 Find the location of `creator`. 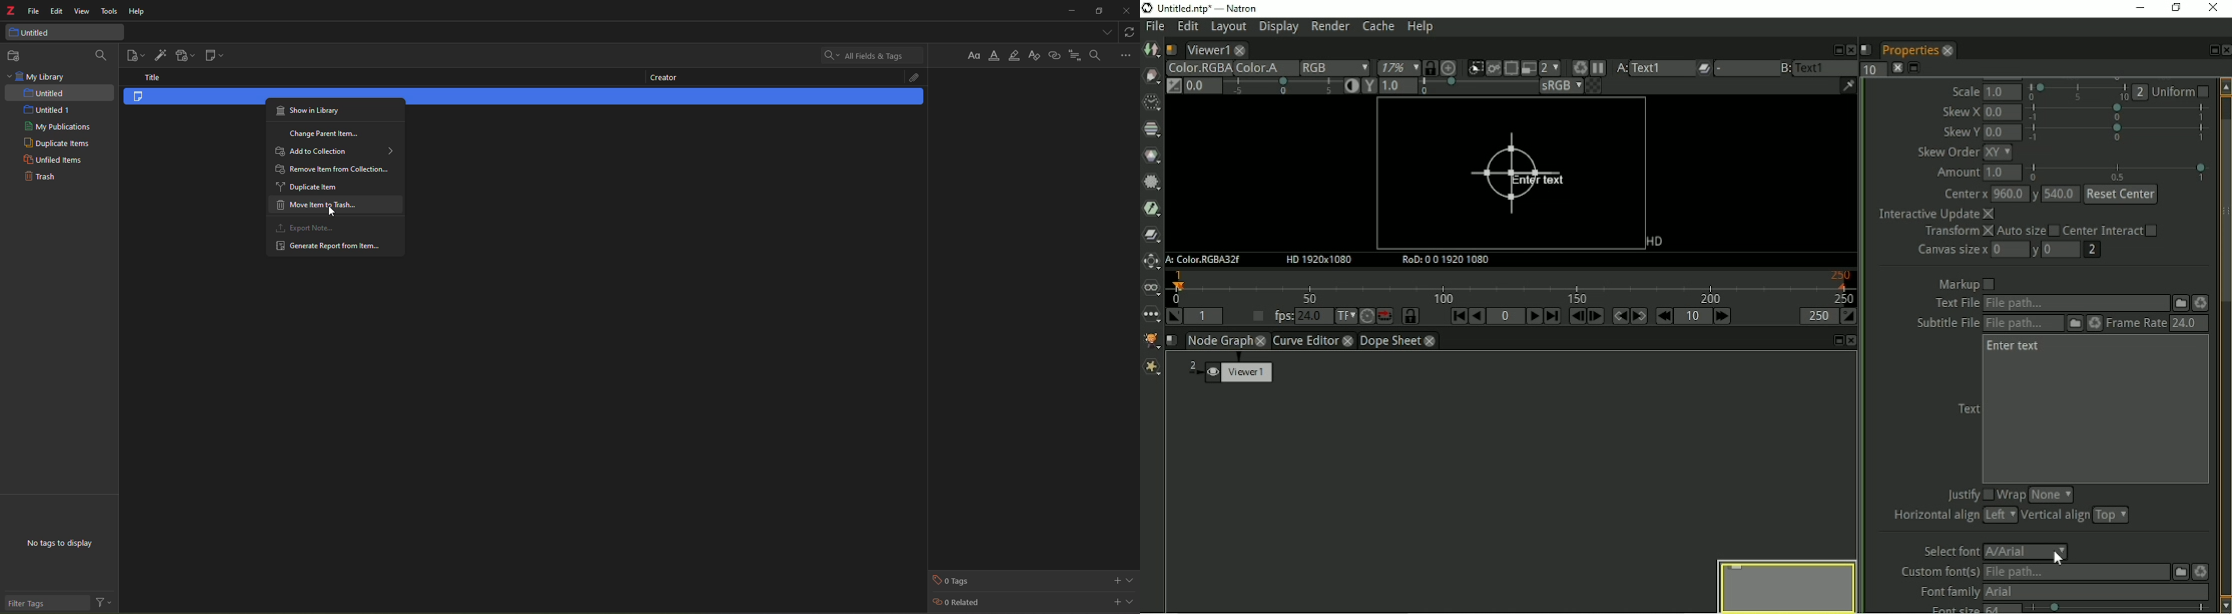

creator is located at coordinates (662, 77).